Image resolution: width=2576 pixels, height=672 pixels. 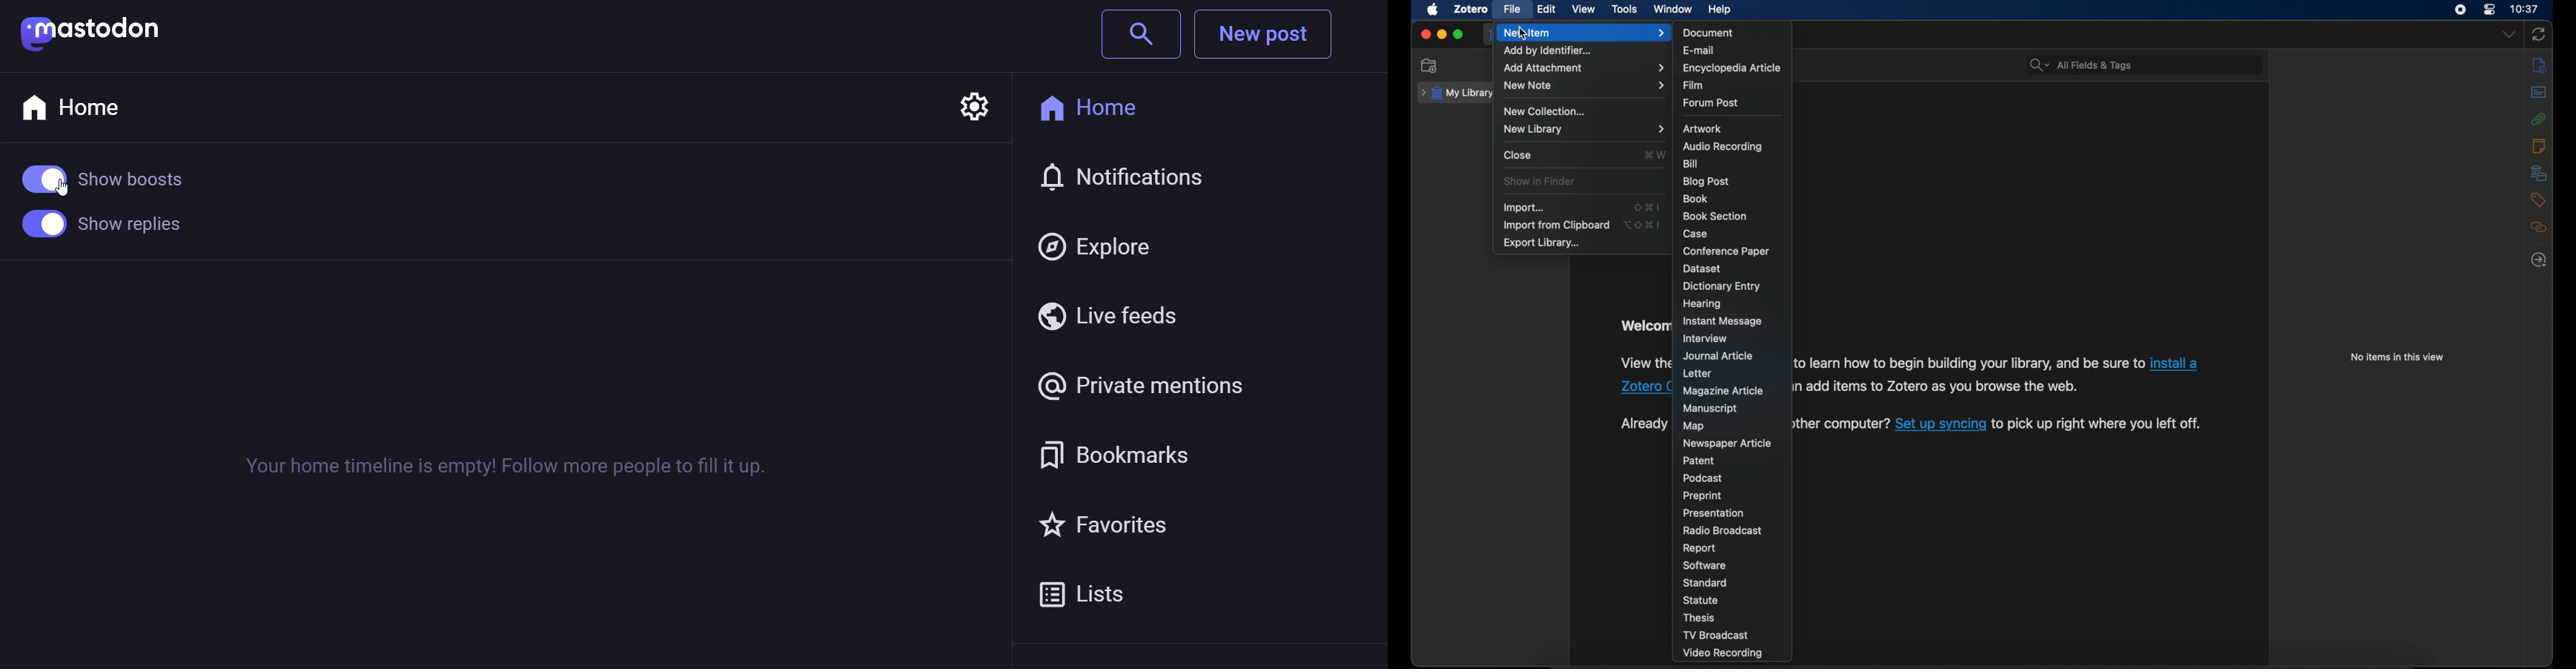 What do you see at coordinates (1099, 104) in the screenshot?
I see `Home` at bounding box center [1099, 104].